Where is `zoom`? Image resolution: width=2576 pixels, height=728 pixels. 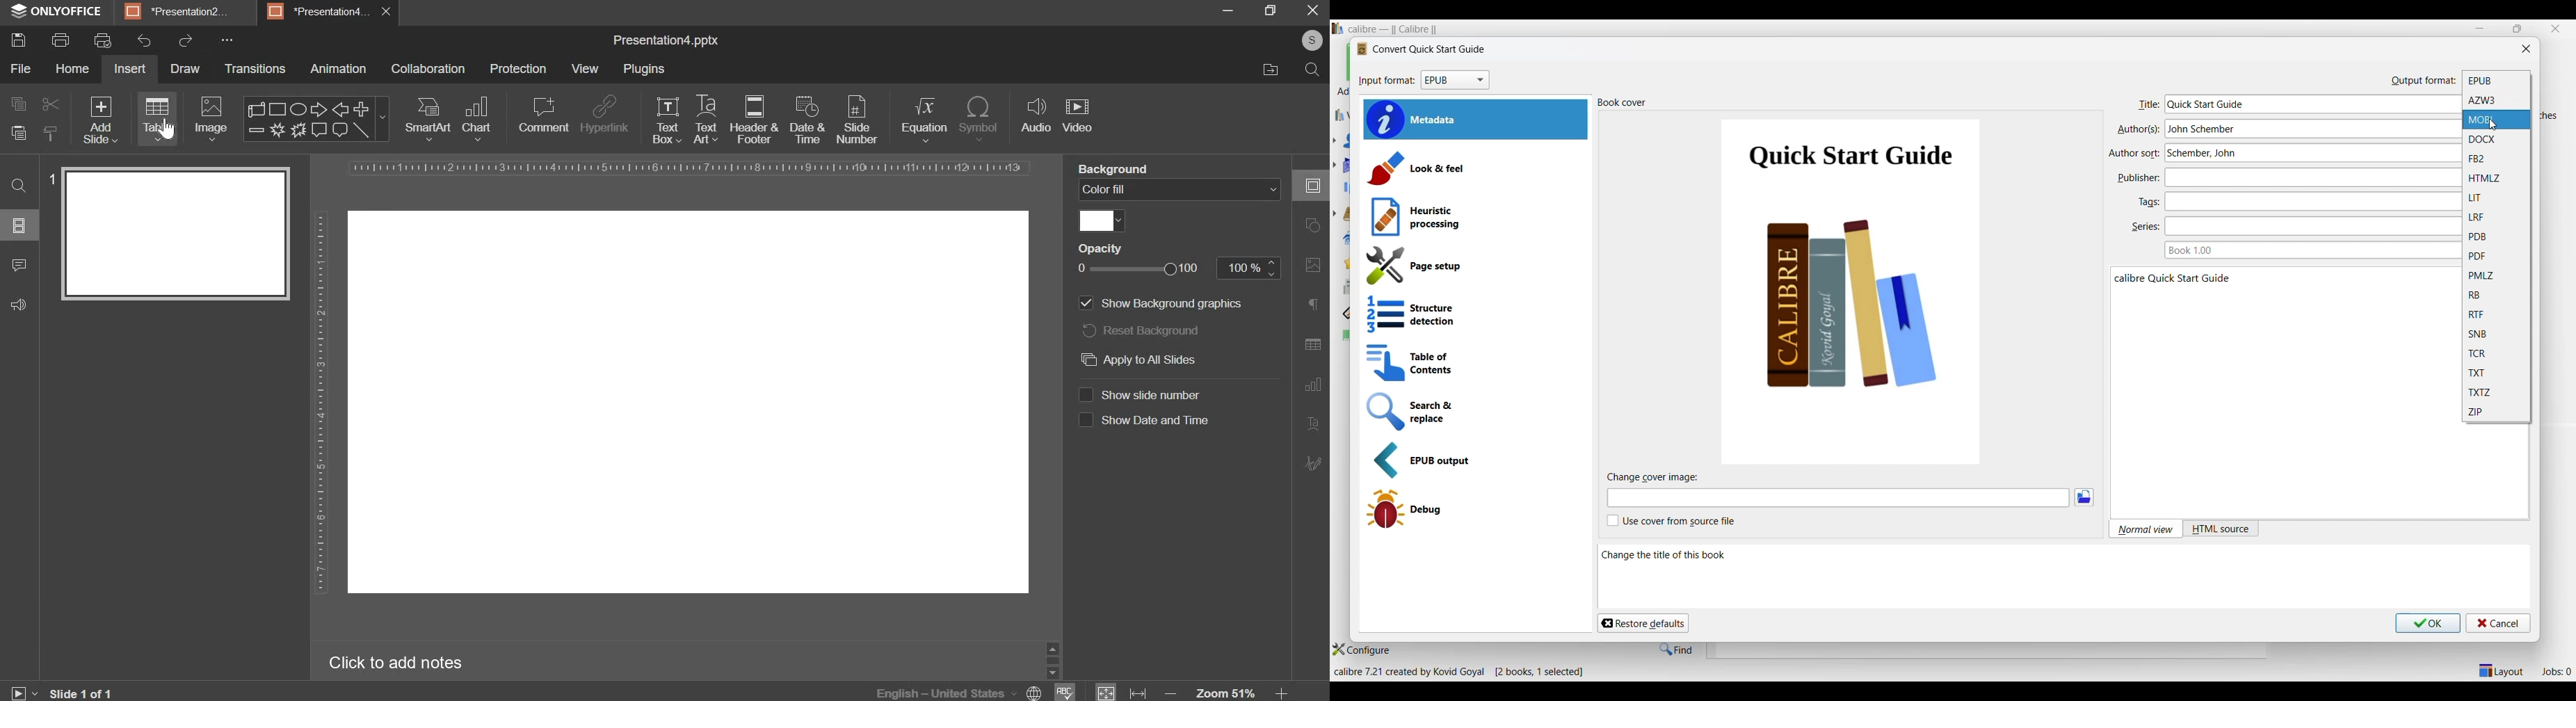
zoom is located at coordinates (1226, 693).